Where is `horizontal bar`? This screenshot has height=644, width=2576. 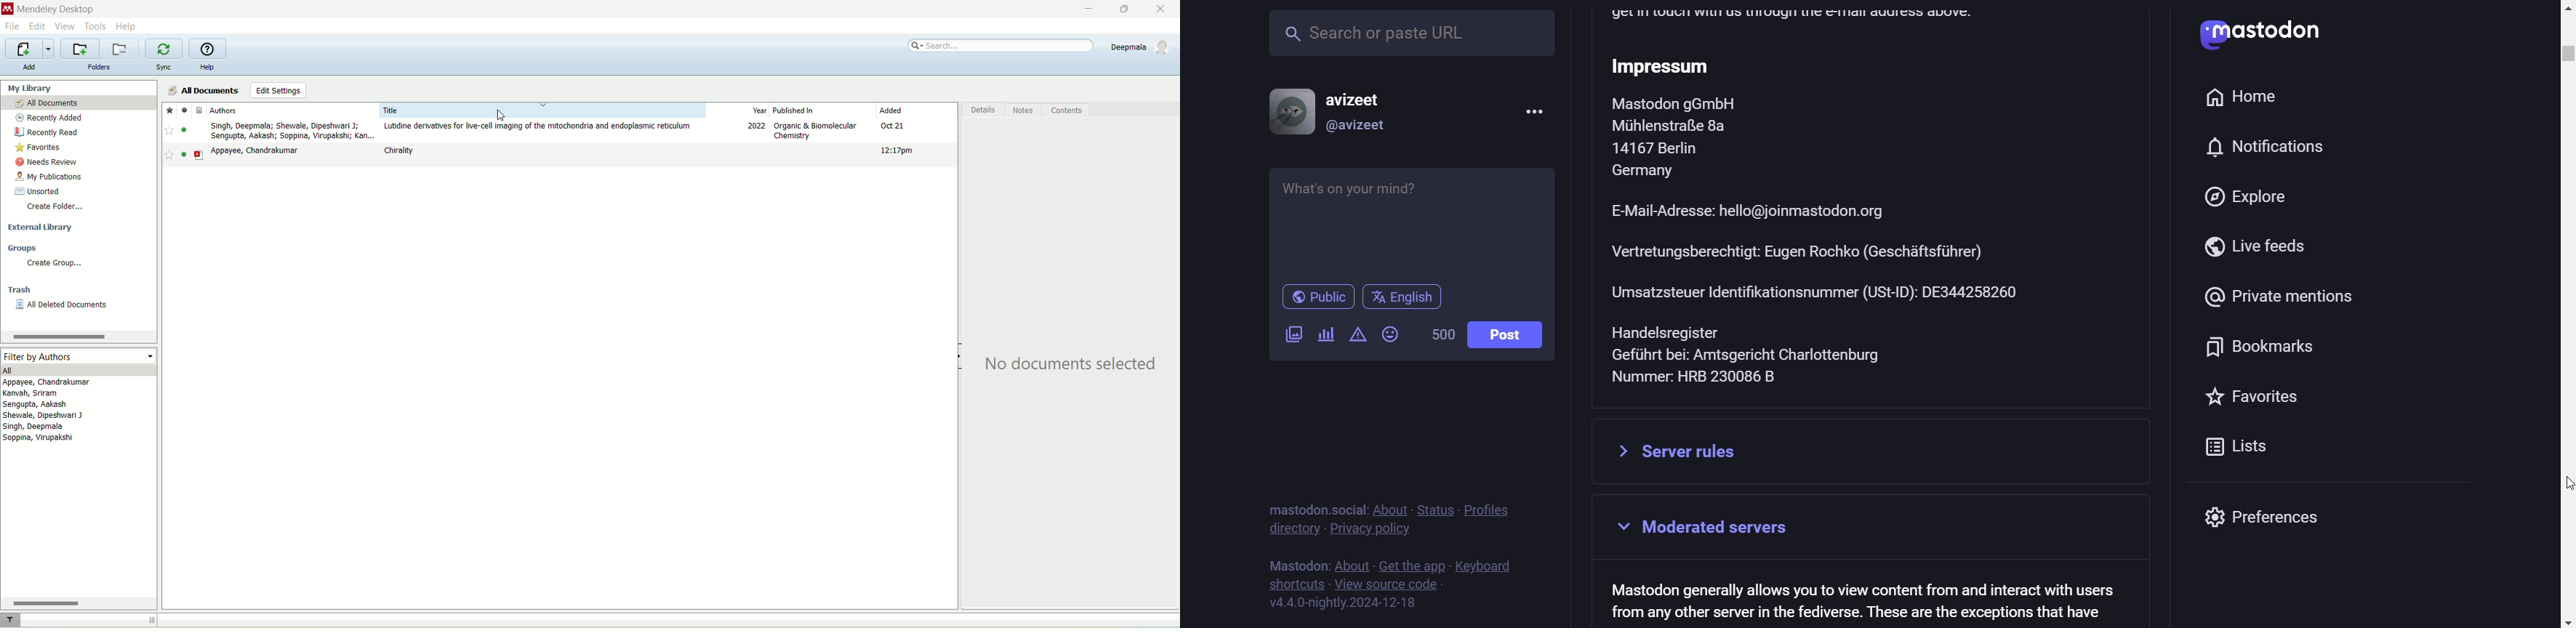 horizontal bar is located at coordinates (79, 602).